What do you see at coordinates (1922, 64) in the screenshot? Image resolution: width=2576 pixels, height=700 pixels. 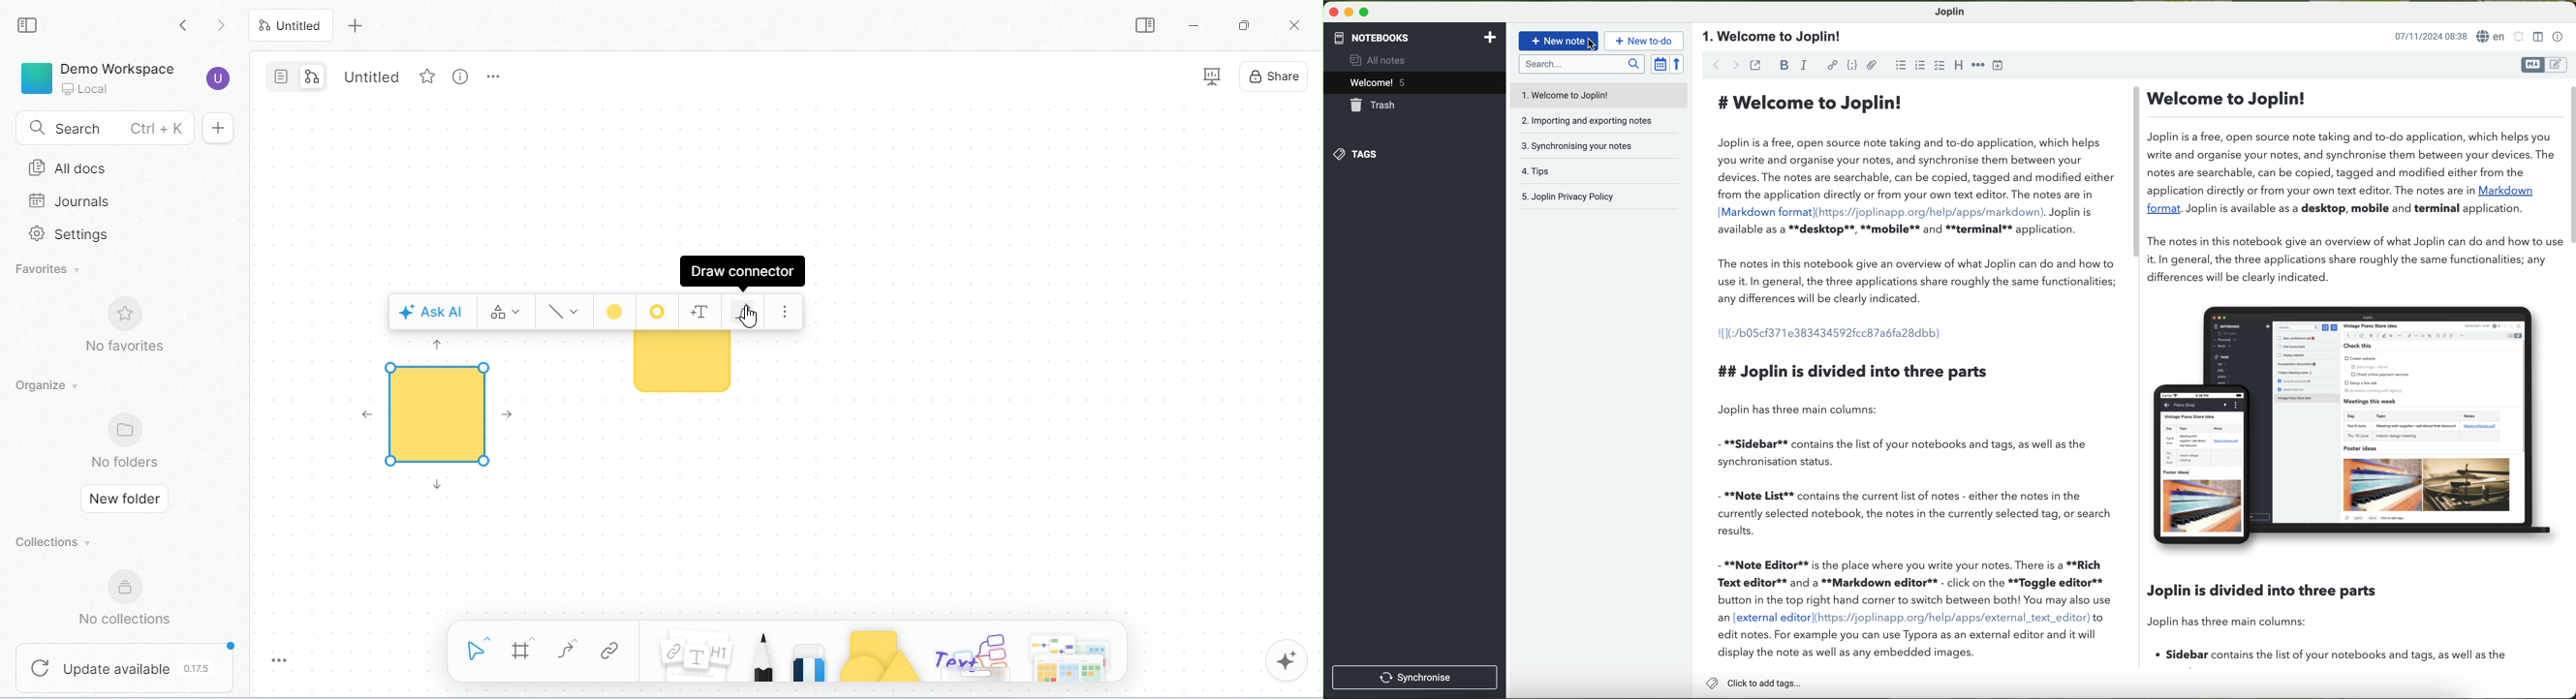 I see `numbered list` at bounding box center [1922, 64].